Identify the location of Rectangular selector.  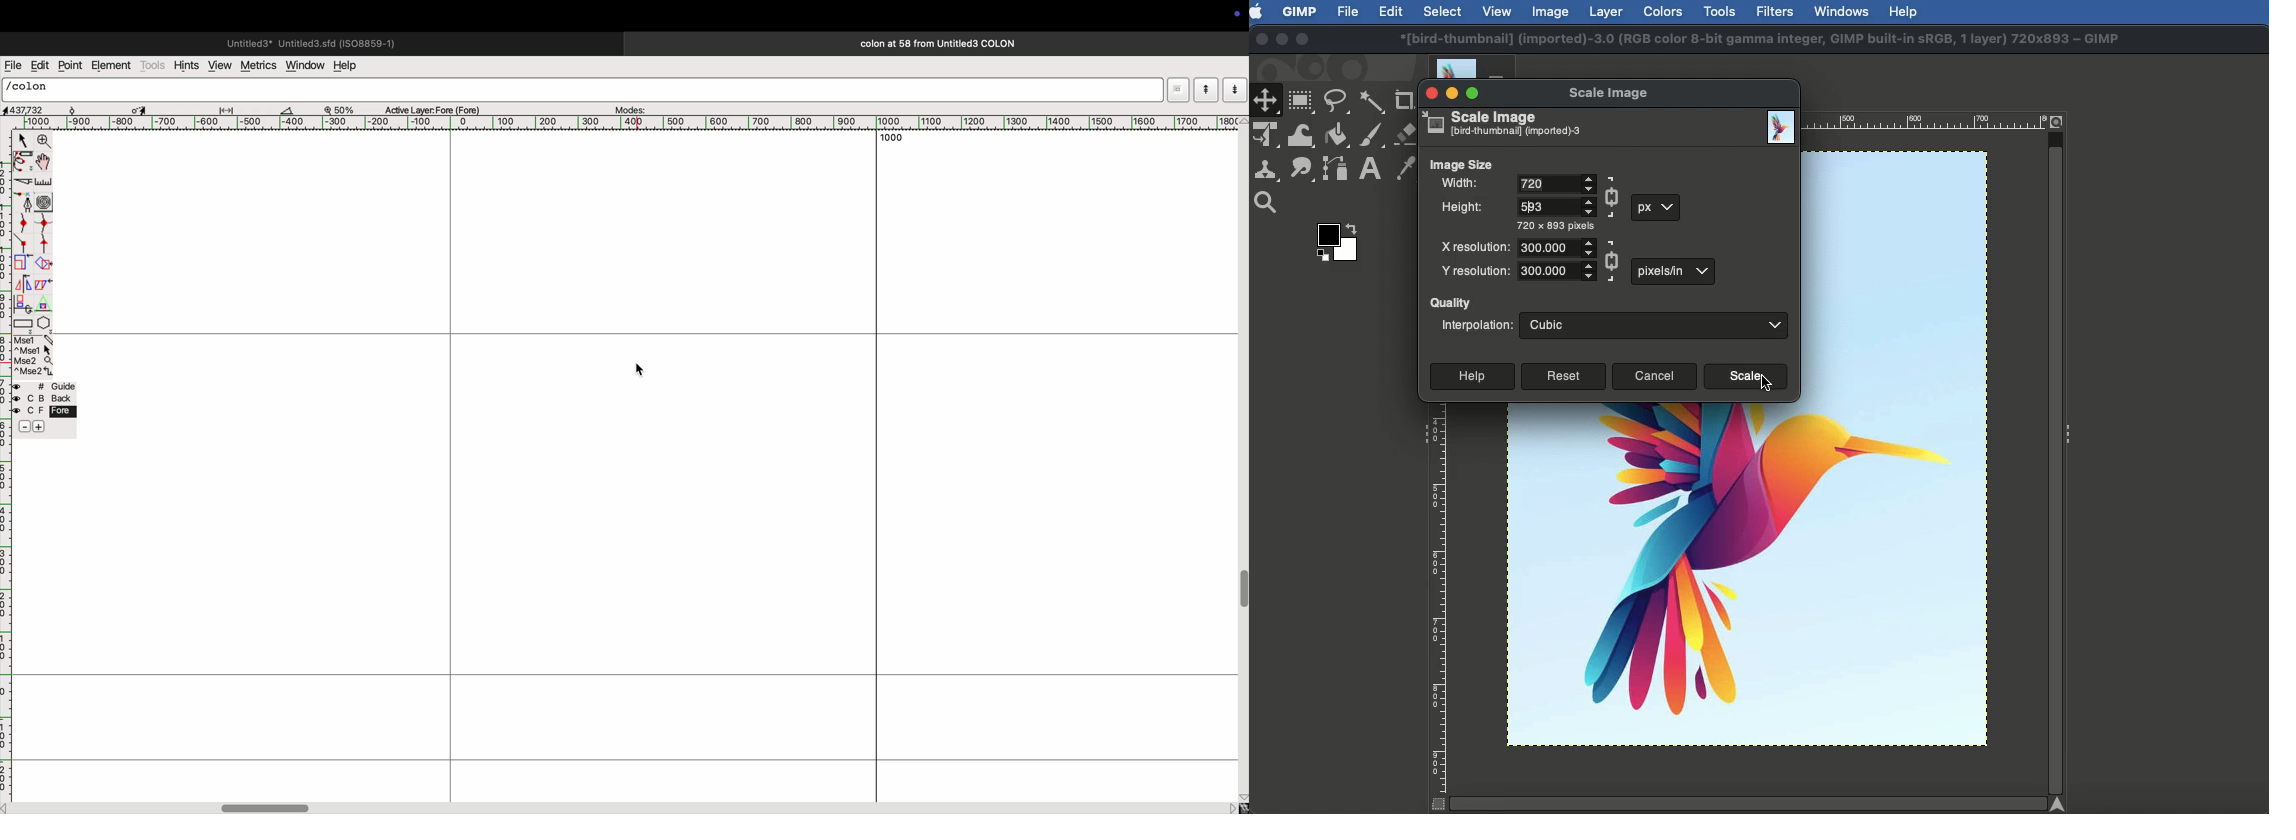
(1301, 101).